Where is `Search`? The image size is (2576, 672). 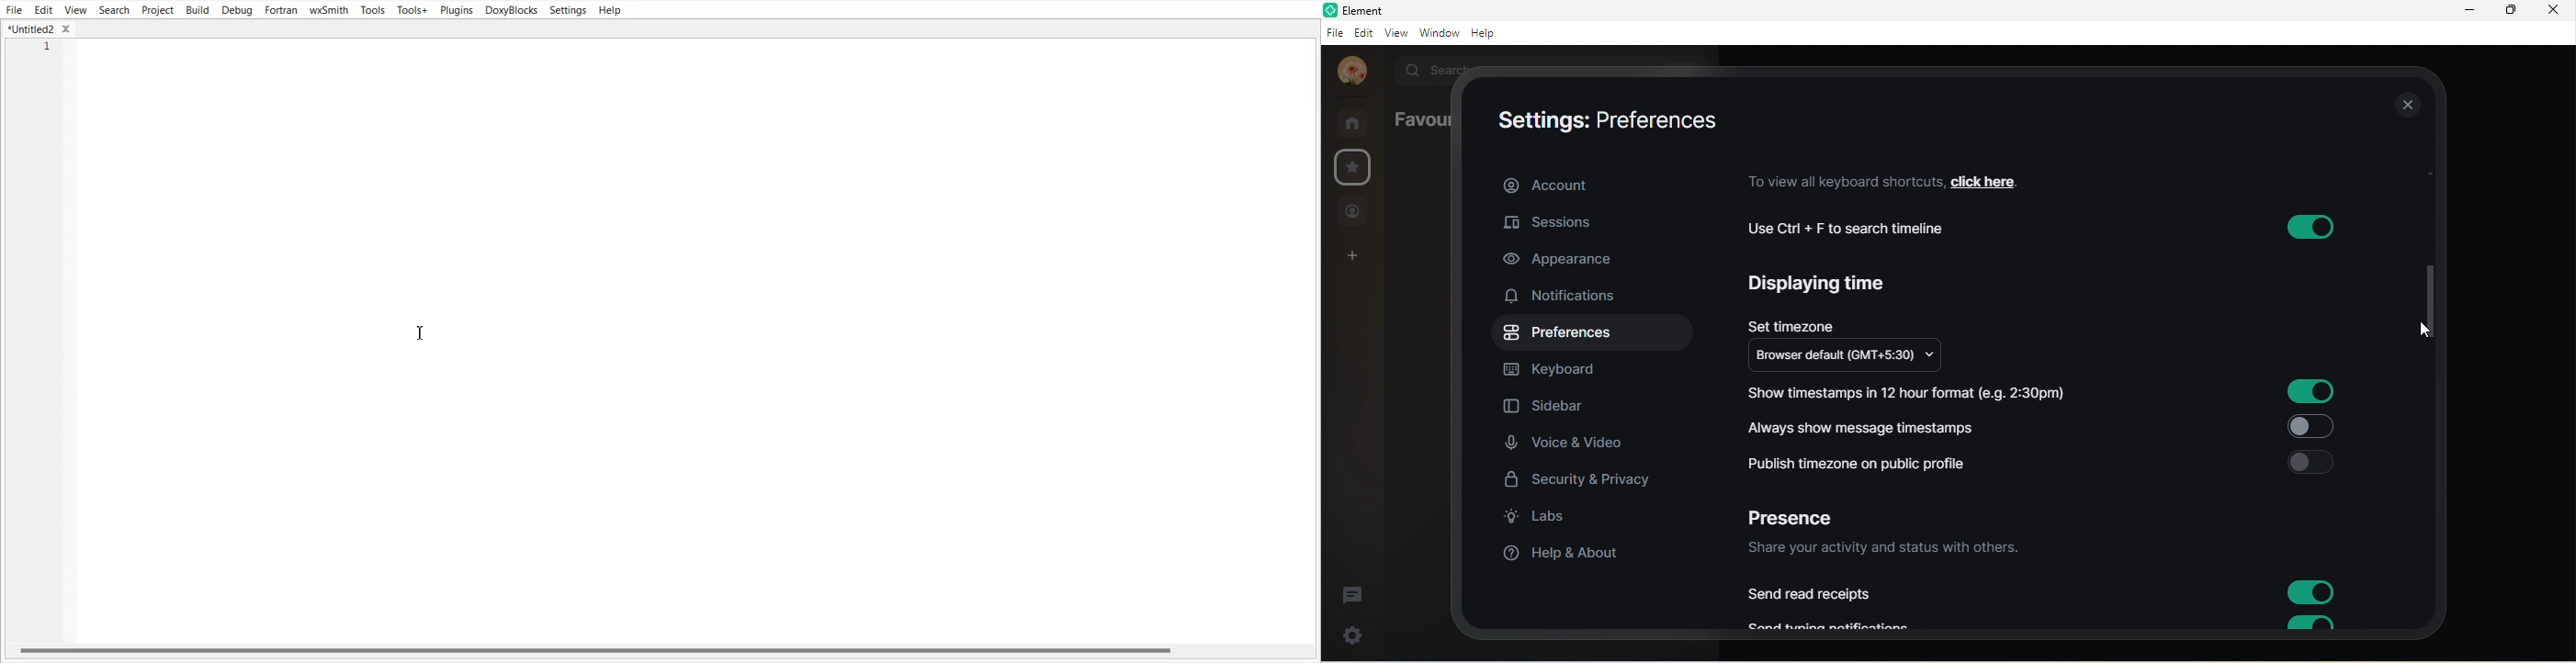 Search is located at coordinates (114, 10).